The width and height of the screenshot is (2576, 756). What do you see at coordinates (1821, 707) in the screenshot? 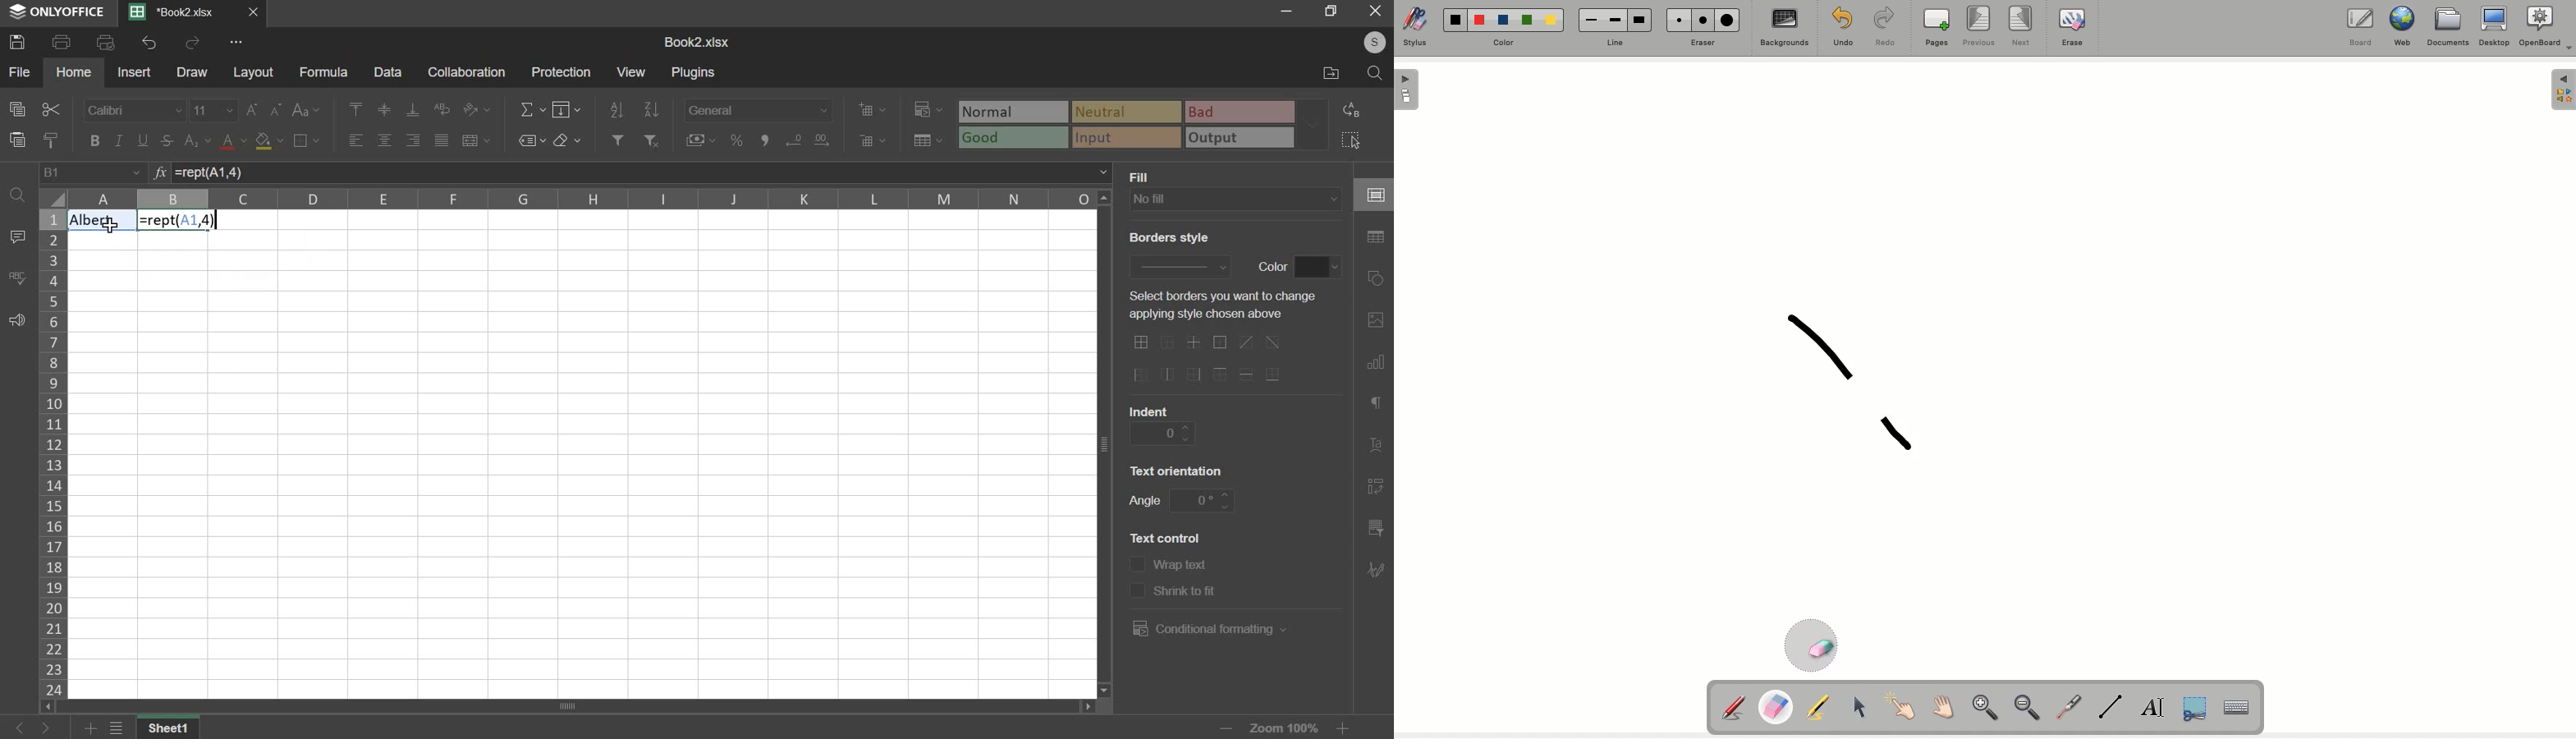
I see `Highlighter` at bounding box center [1821, 707].